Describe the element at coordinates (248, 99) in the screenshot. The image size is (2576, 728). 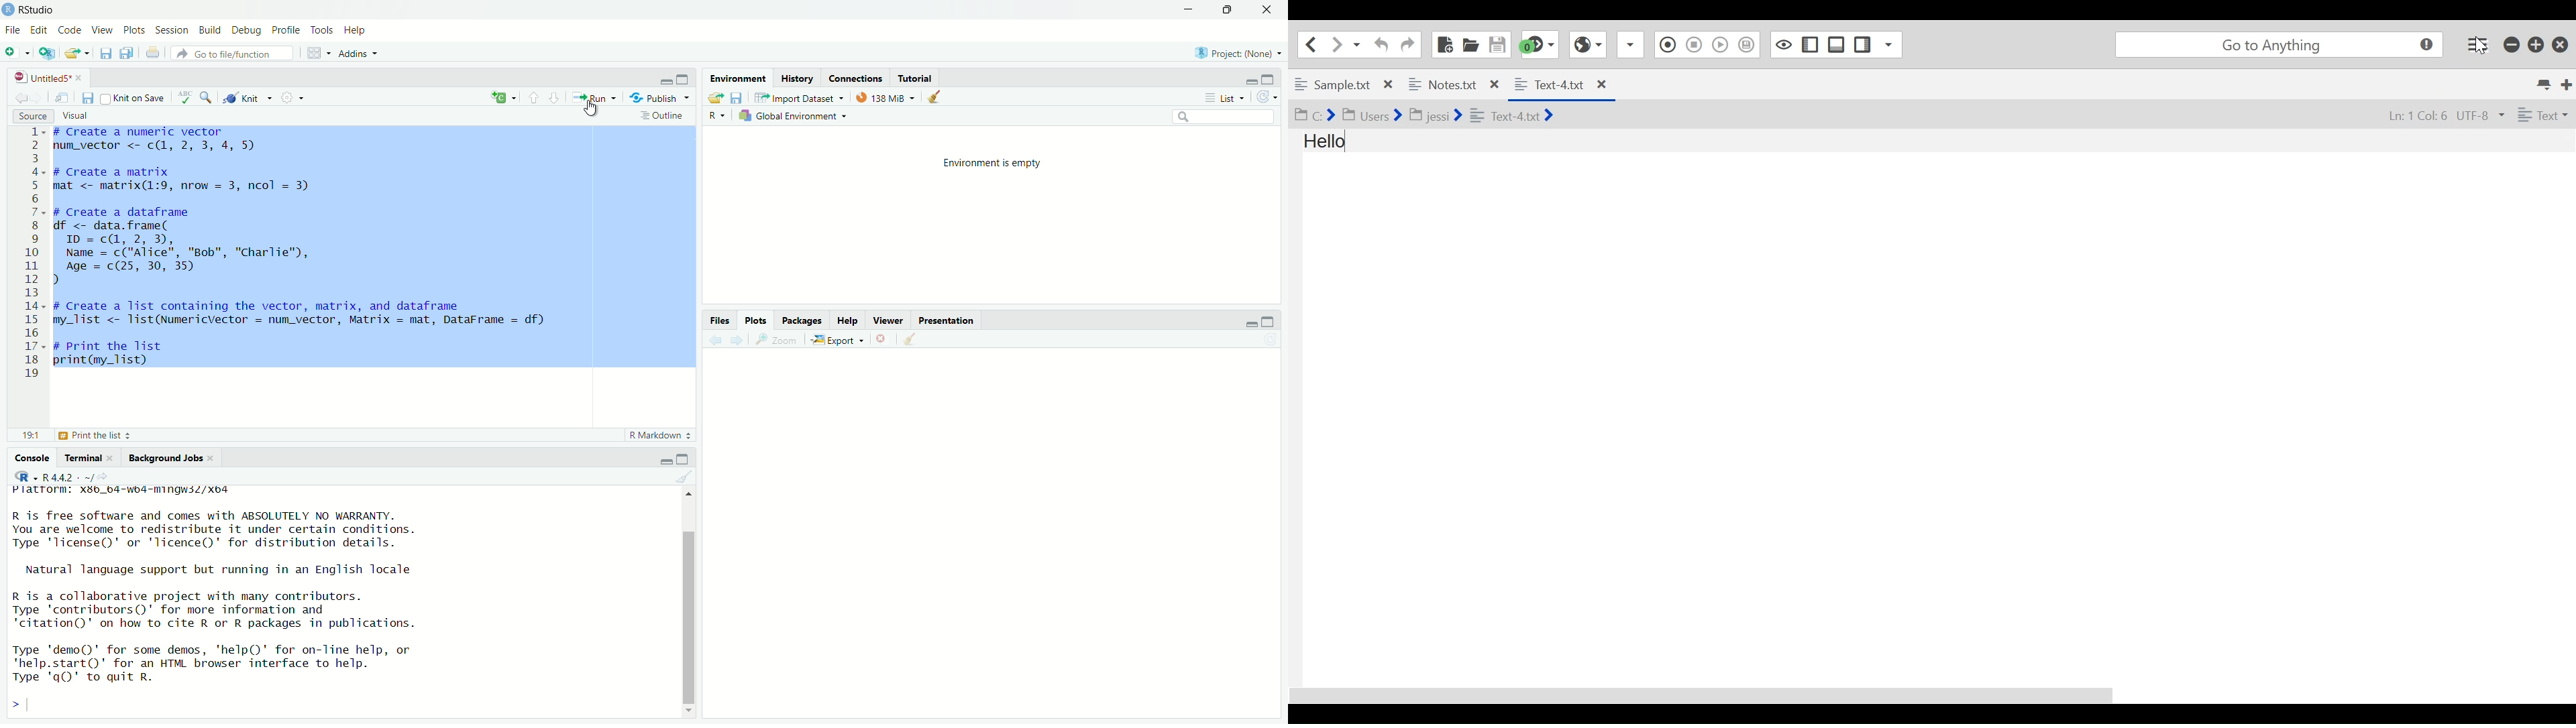
I see `Knit` at that location.